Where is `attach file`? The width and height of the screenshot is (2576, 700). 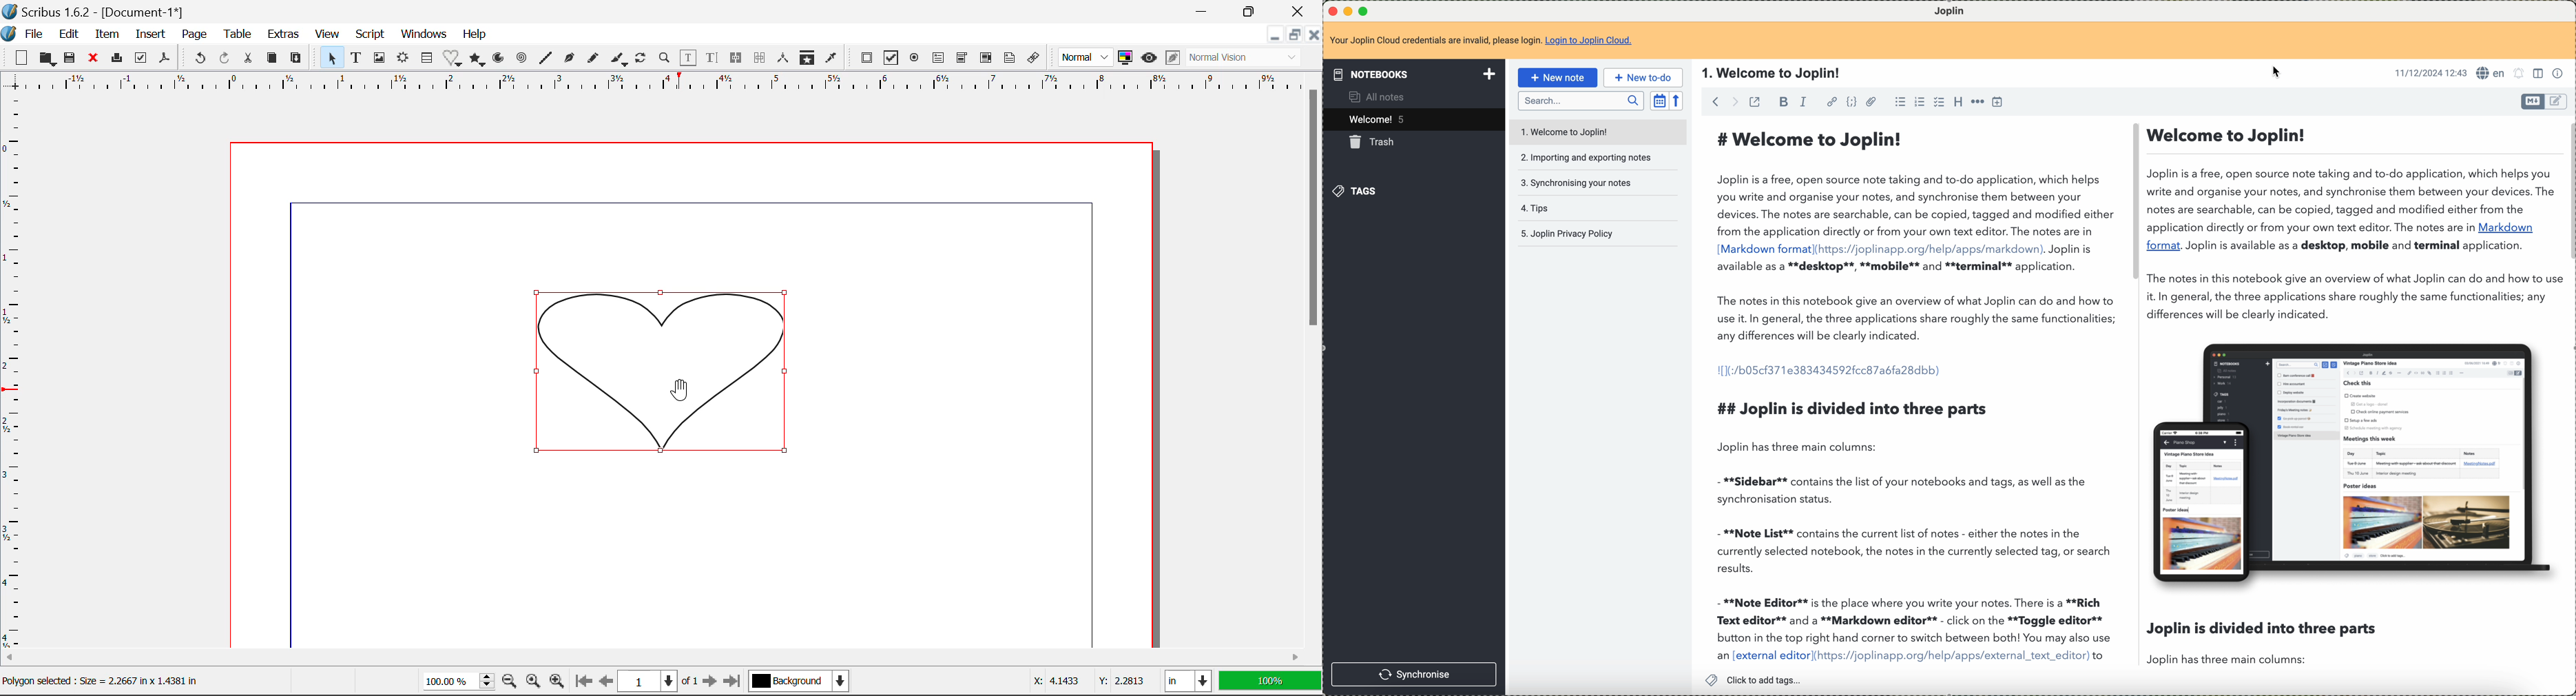
attach file is located at coordinates (1871, 102).